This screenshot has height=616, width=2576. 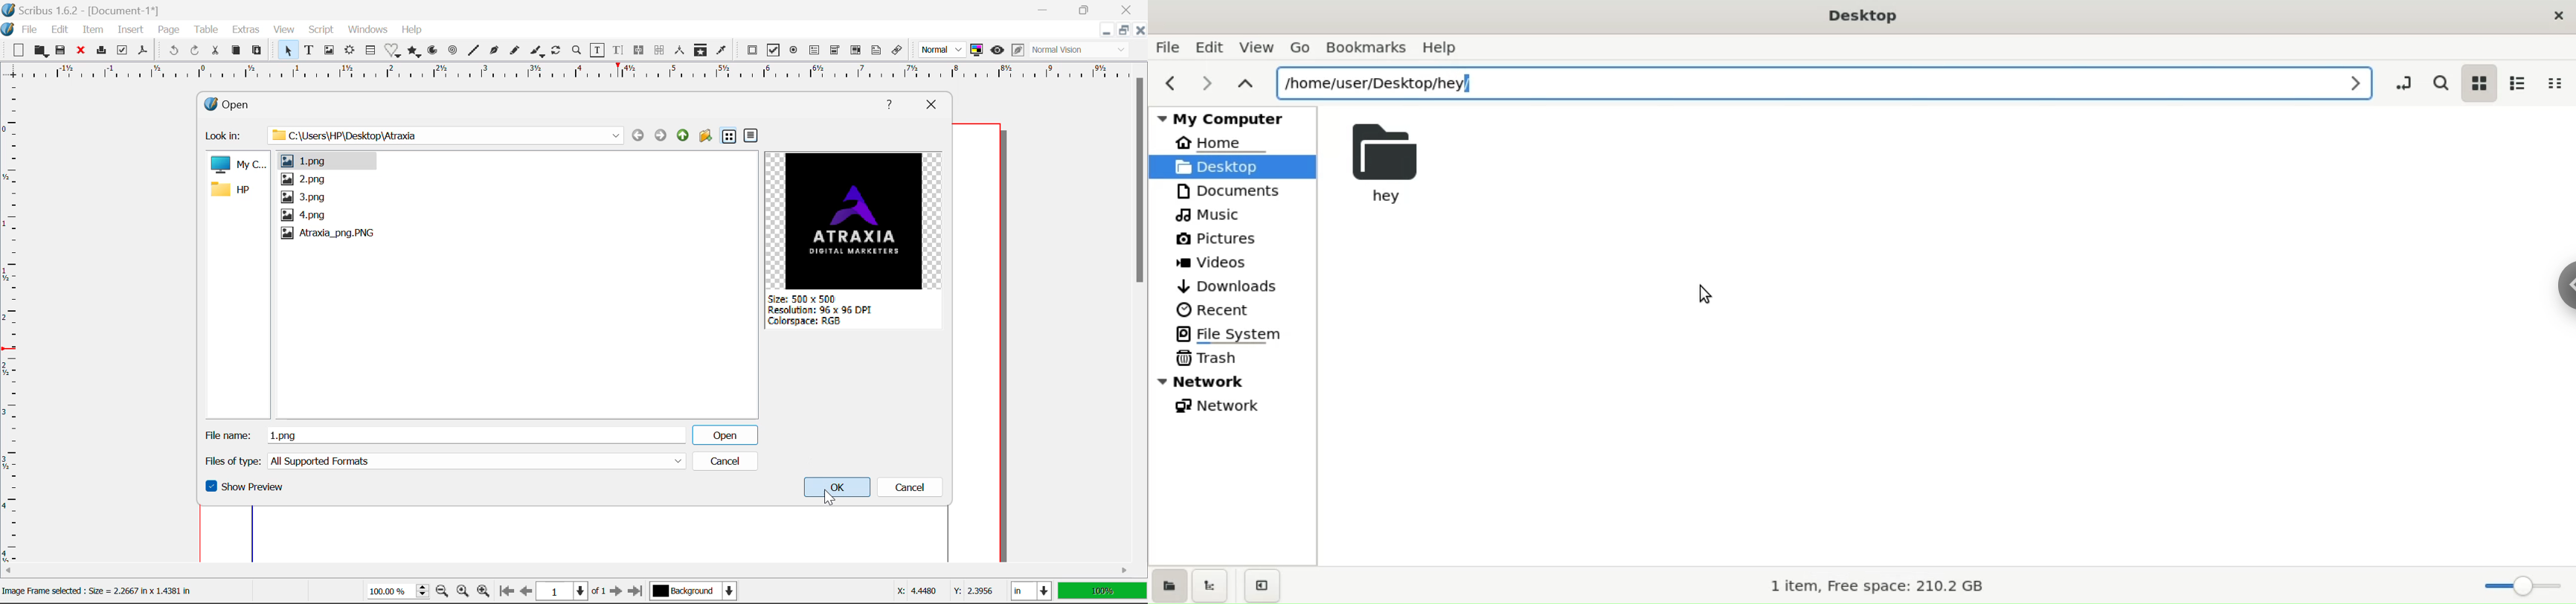 I want to click on Pdf Radio Button, so click(x=795, y=52).